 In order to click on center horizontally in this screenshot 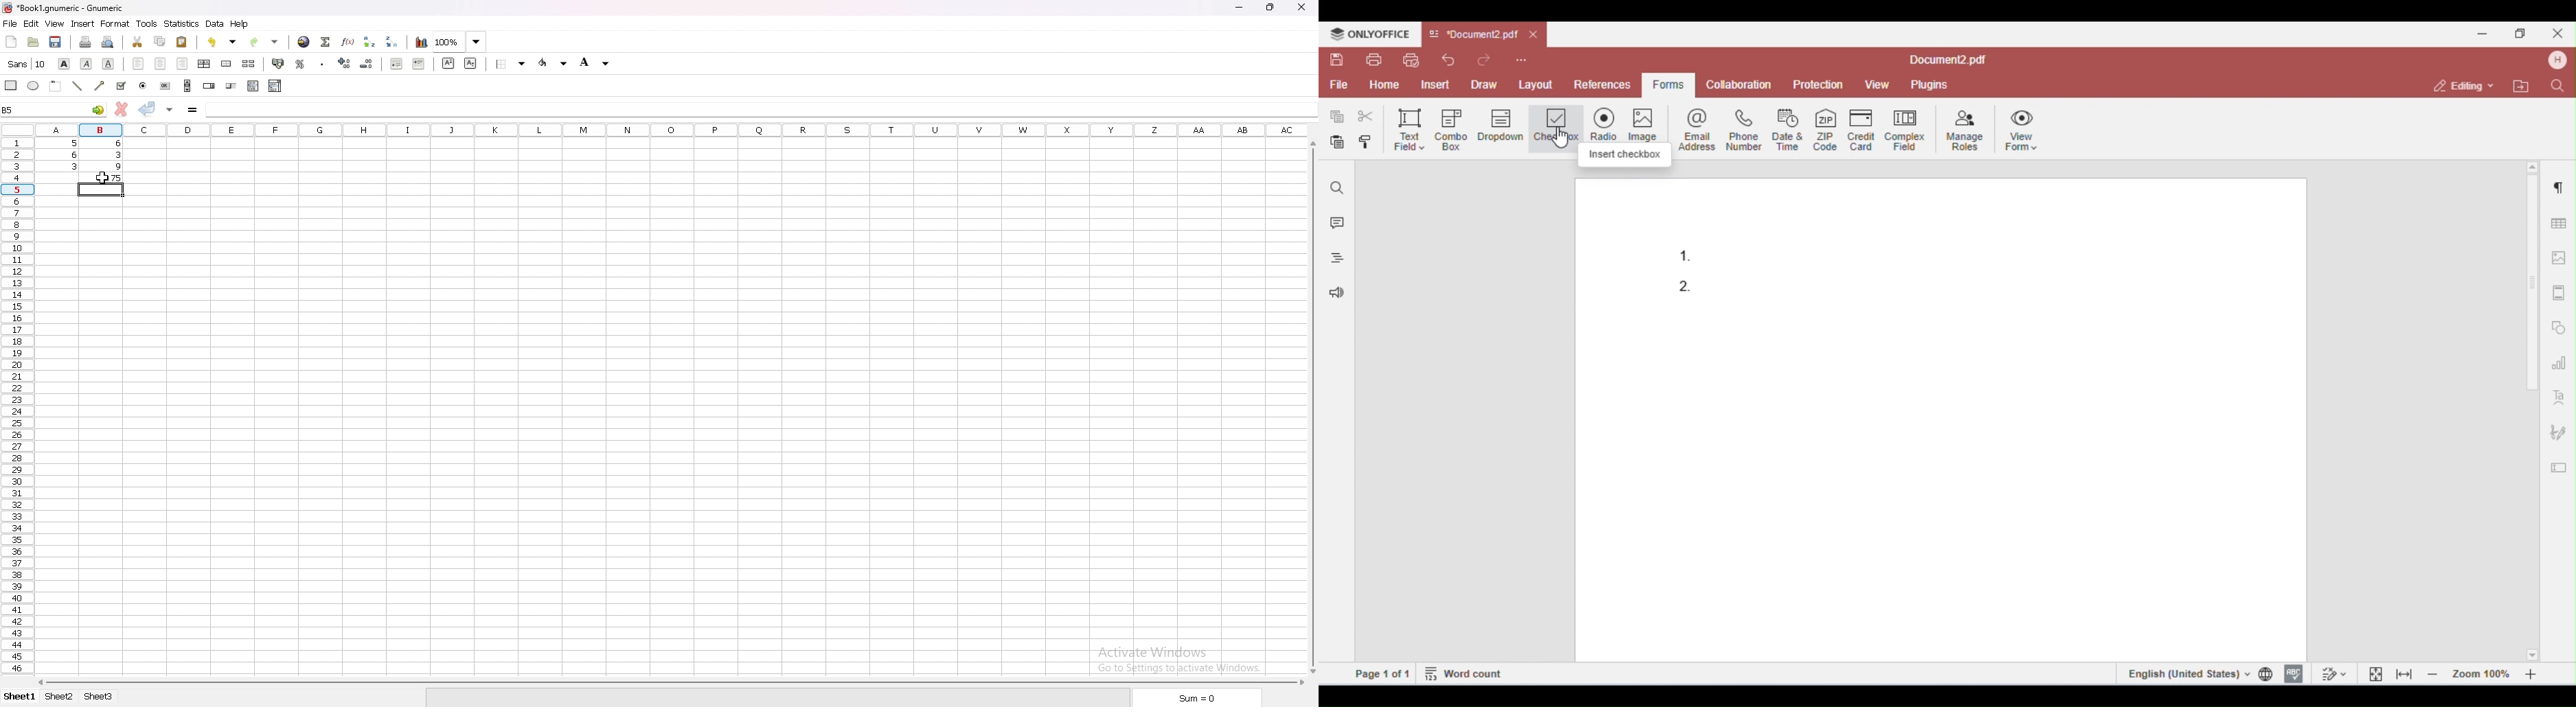, I will do `click(203, 63)`.